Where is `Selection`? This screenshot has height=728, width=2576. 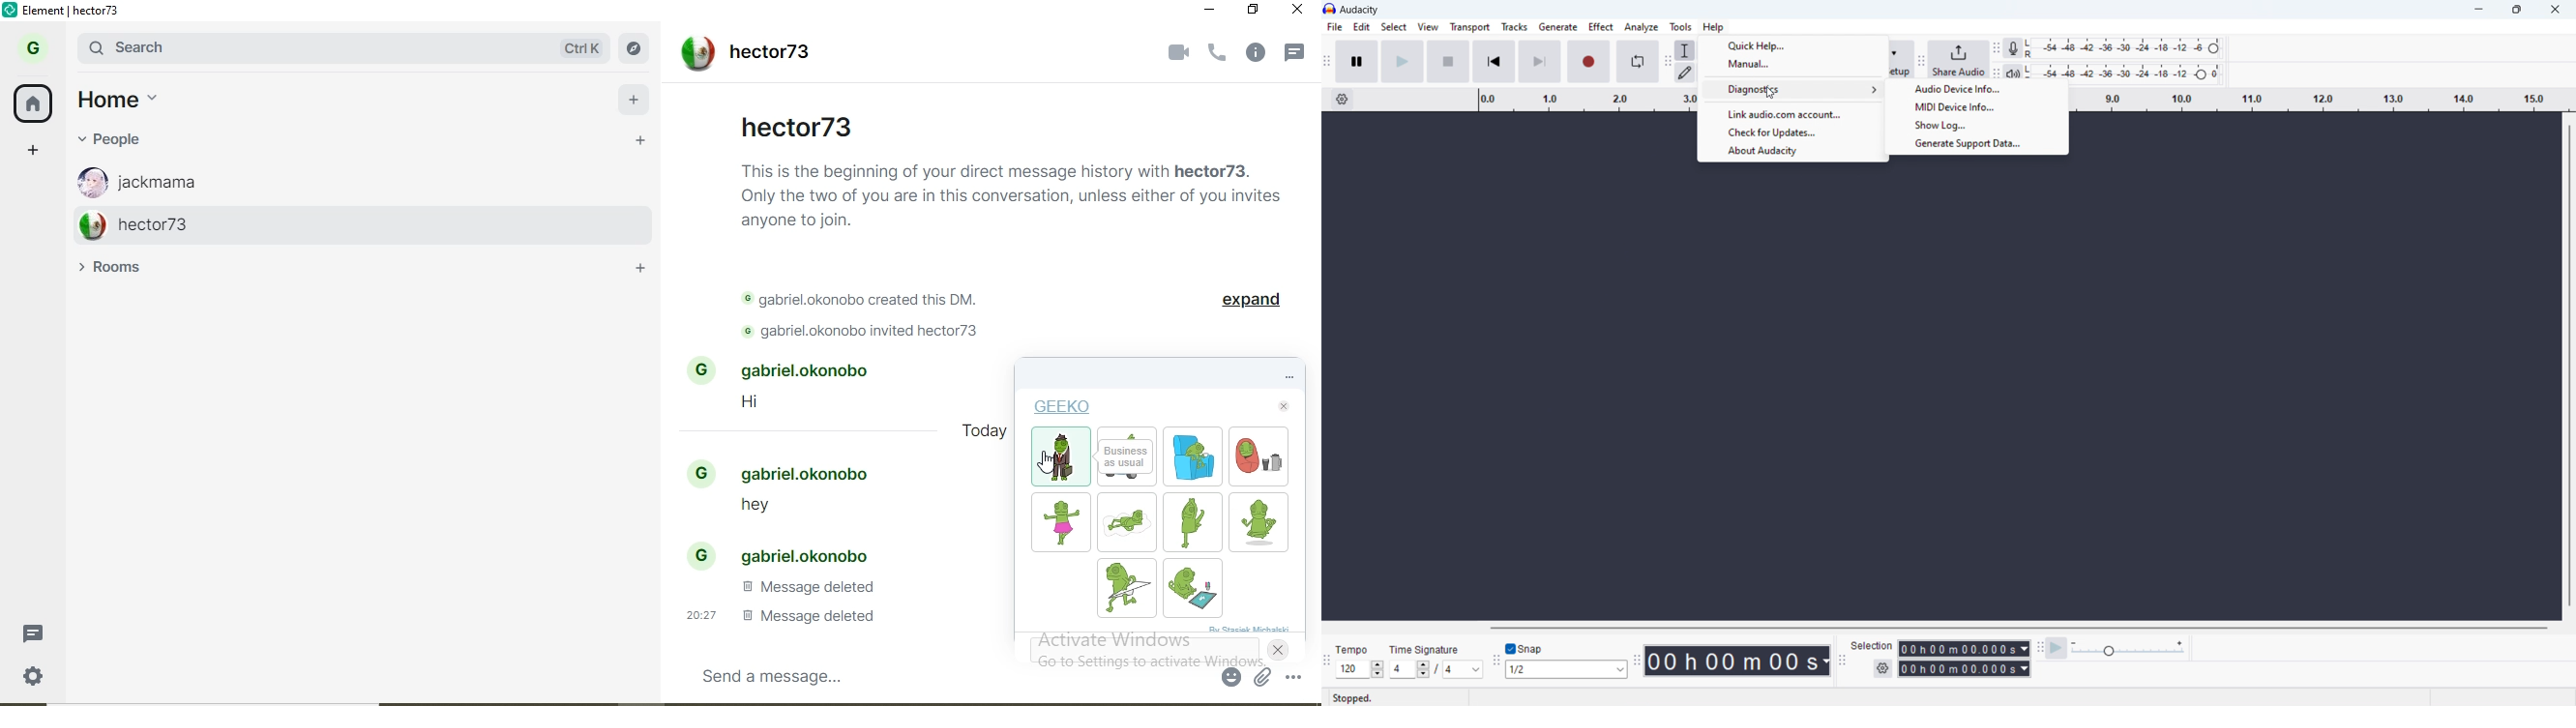
Selection is located at coordinates (1873, 646).